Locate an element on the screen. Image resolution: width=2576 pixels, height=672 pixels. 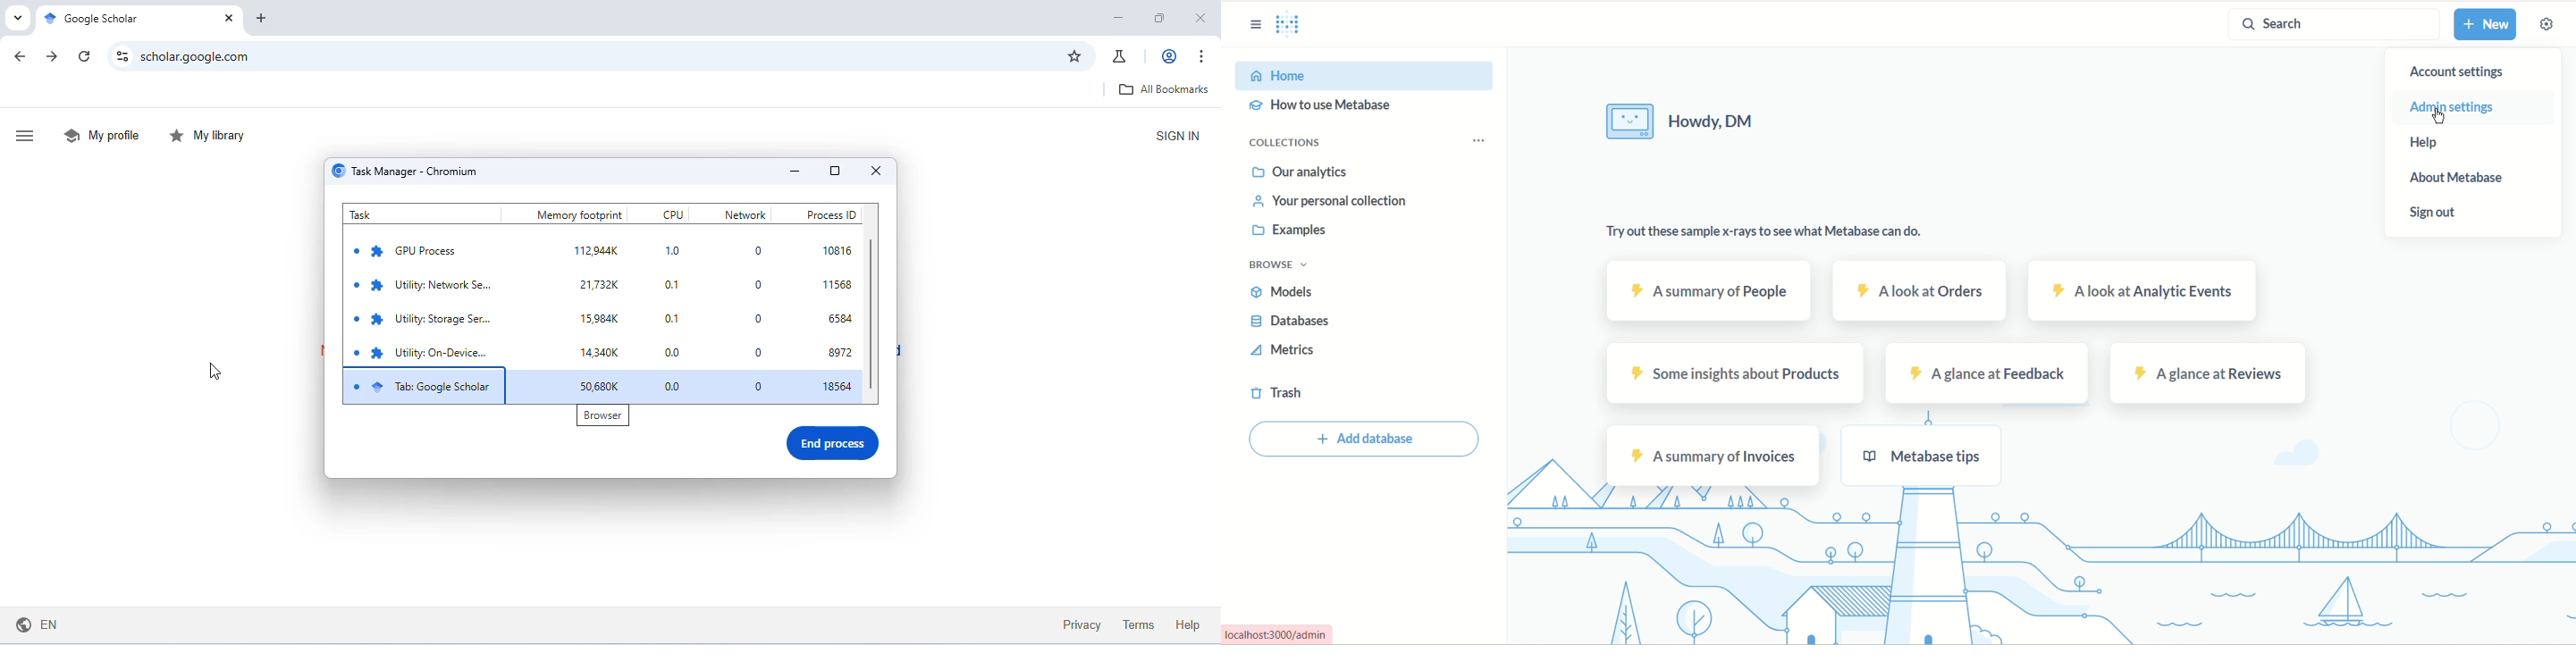
browser is located at coordinates (602, 417).